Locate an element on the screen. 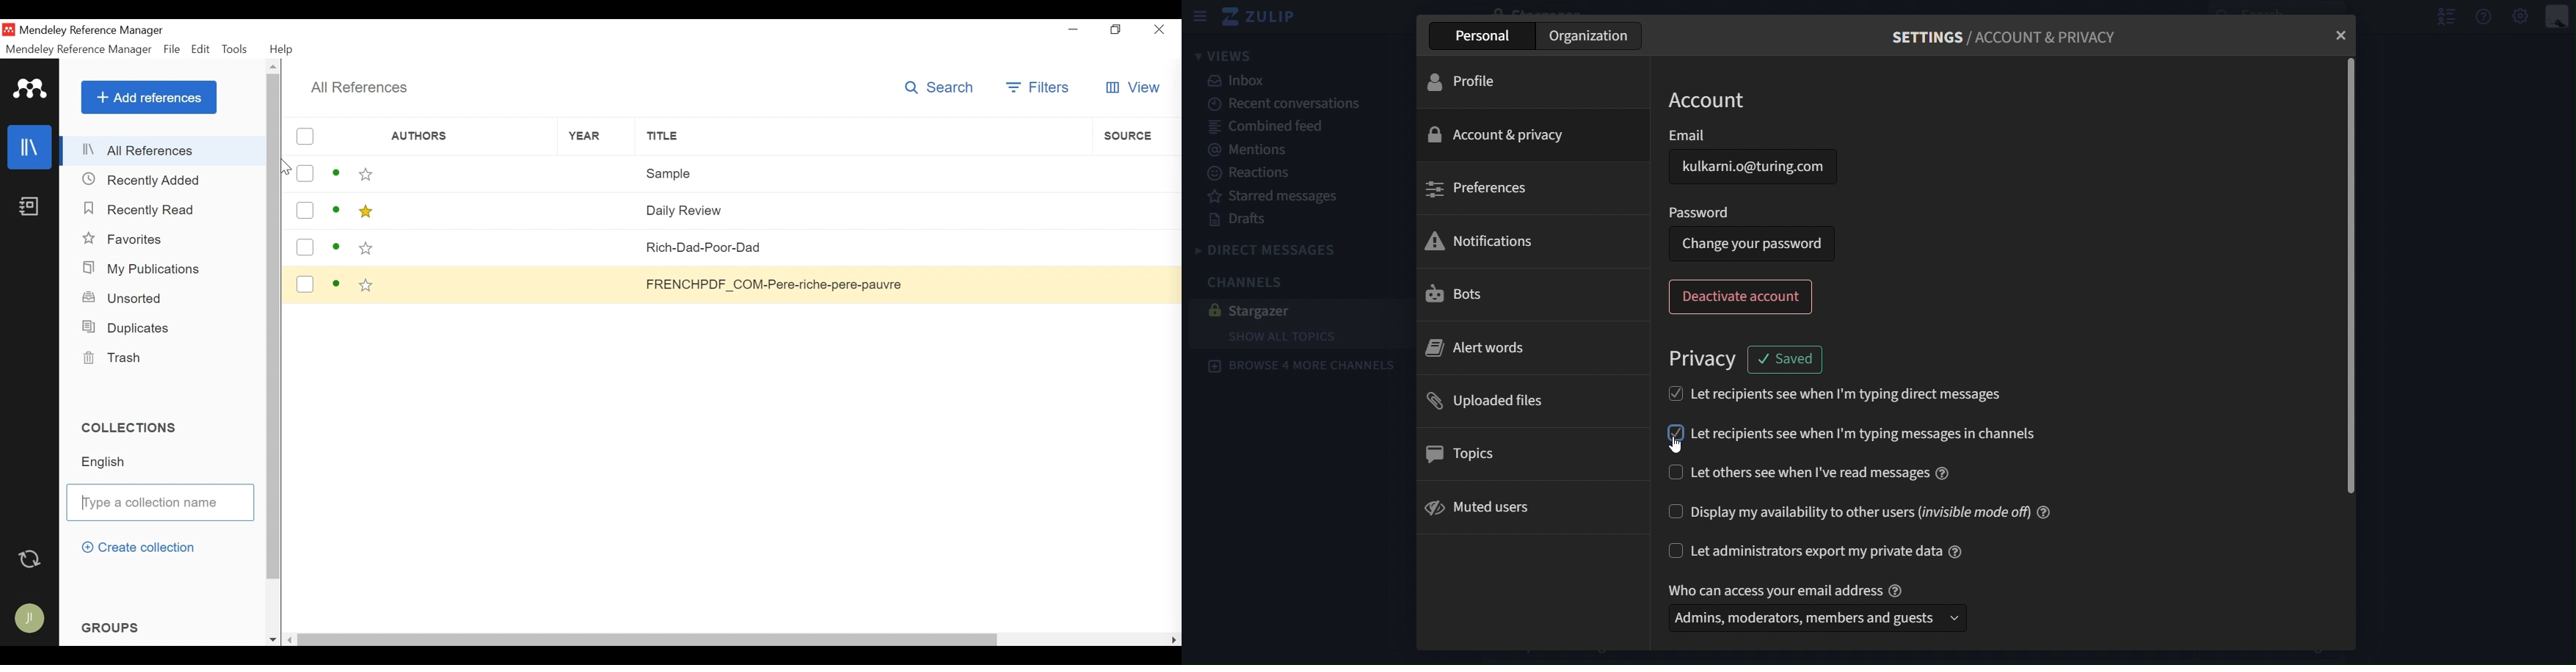  text is located at coordinates (1790, 589).